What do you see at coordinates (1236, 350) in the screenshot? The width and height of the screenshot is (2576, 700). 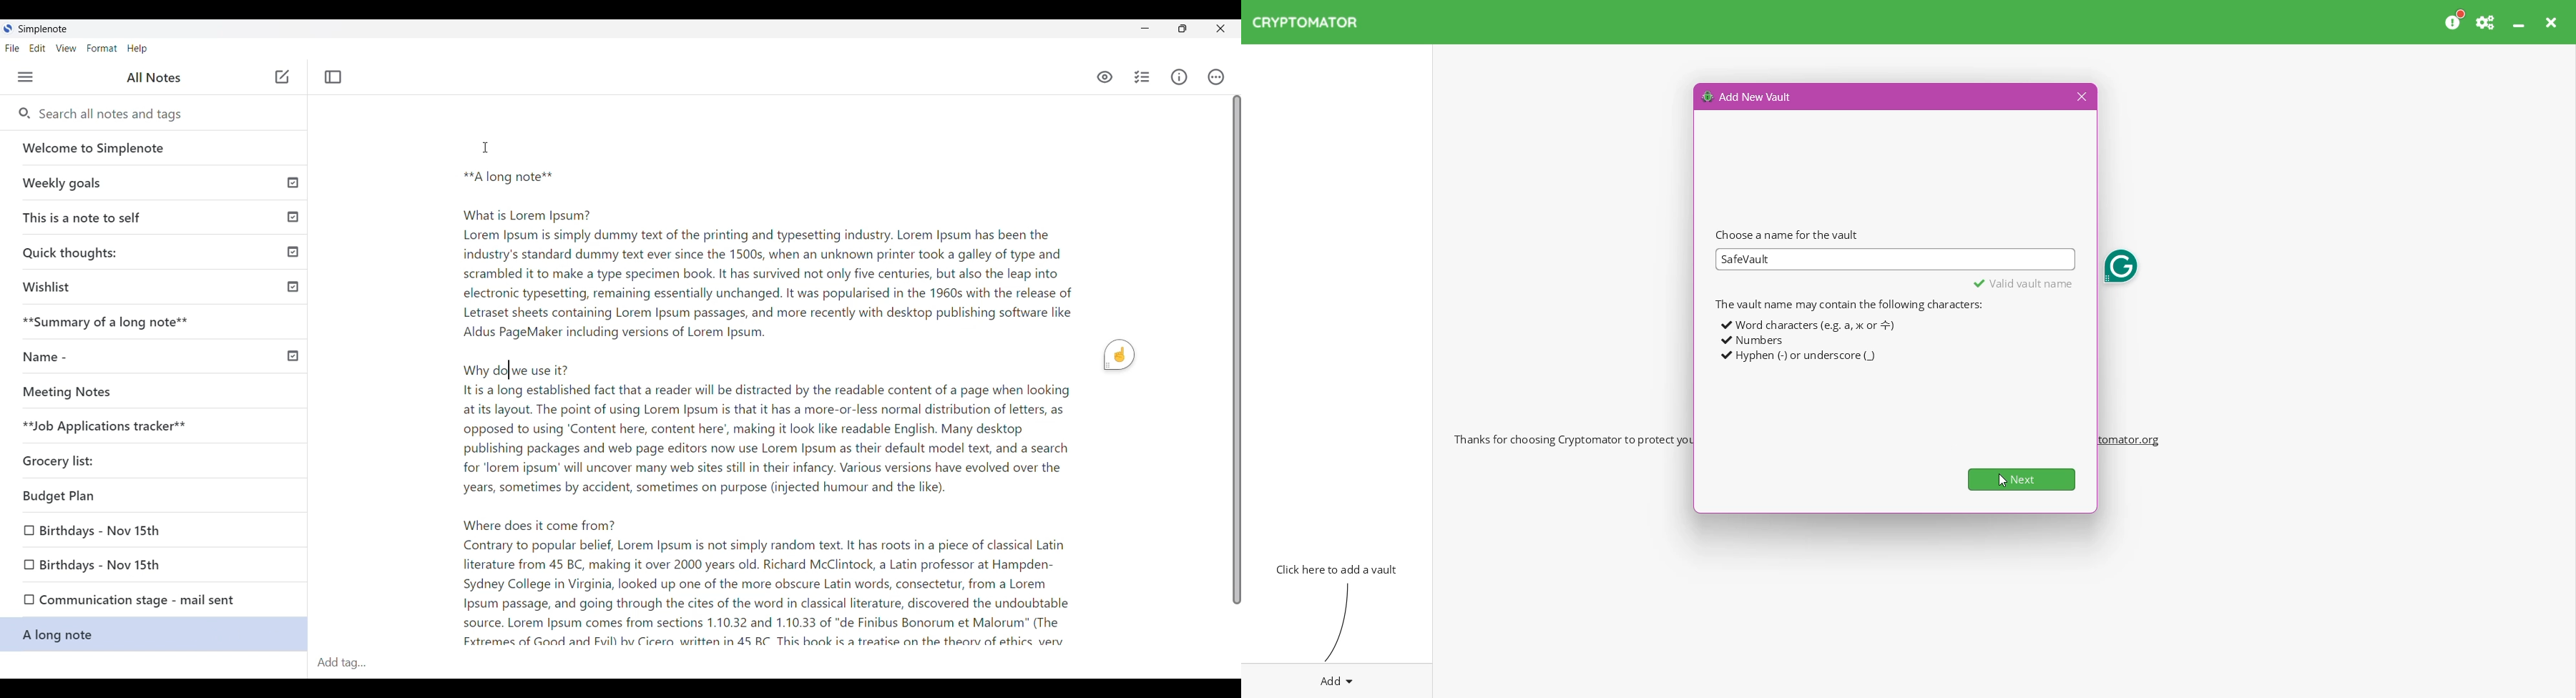 I see `Vertical Scroll bar` at bounding box center [1236, 350].